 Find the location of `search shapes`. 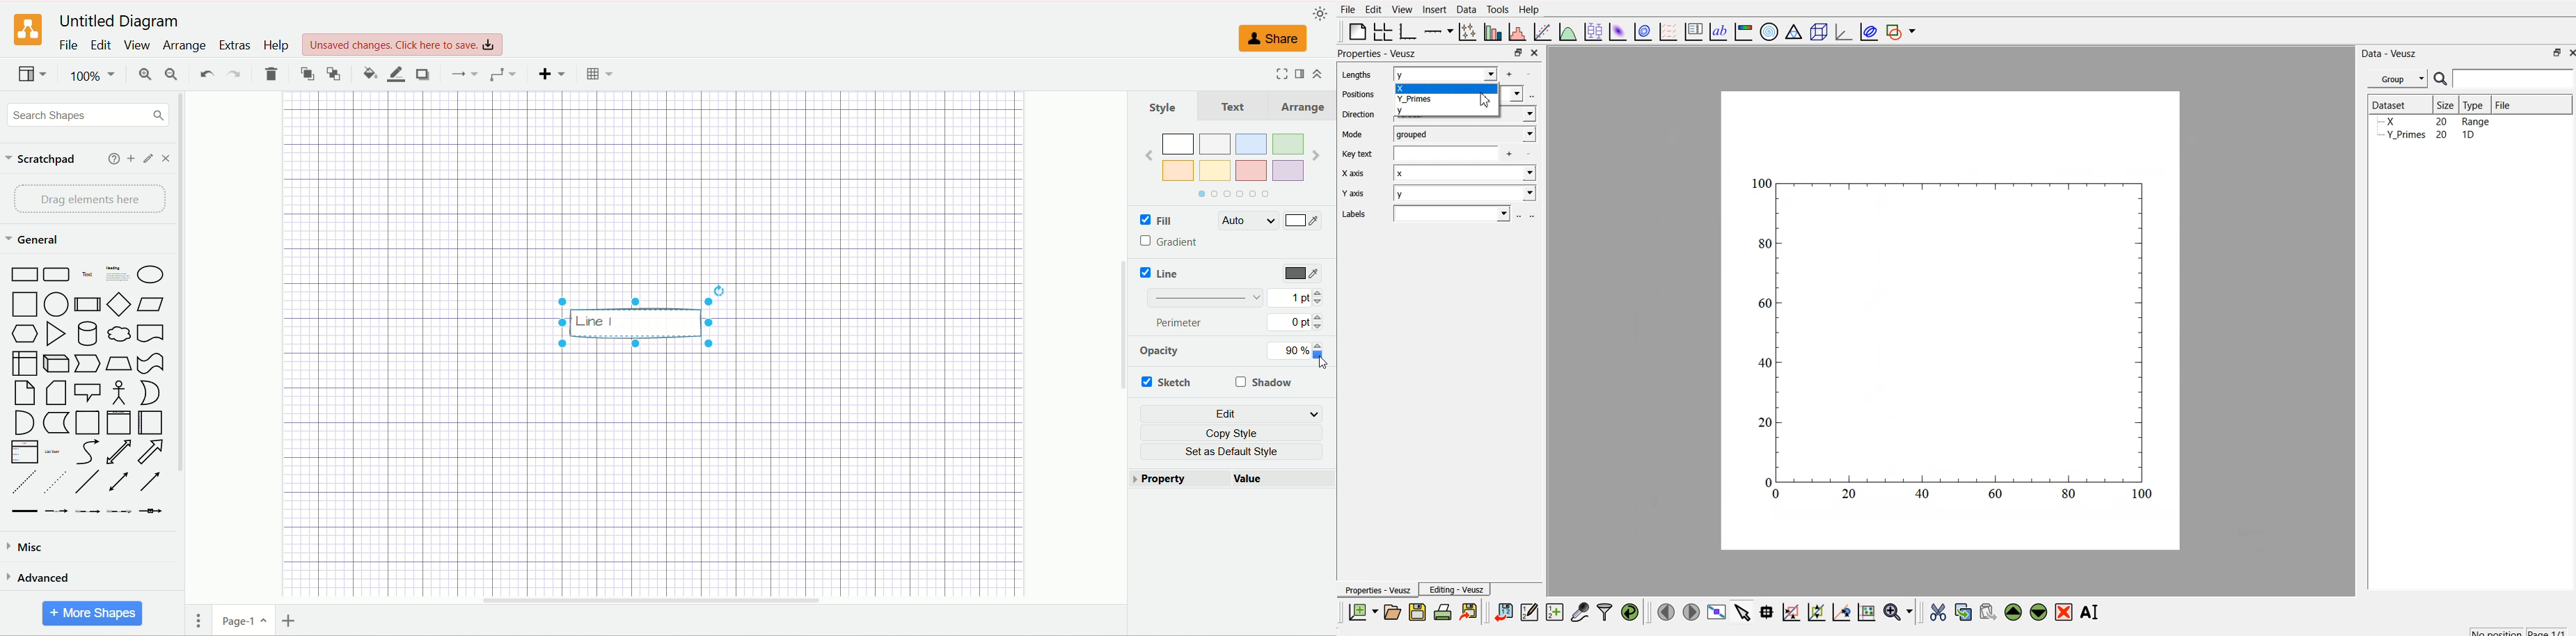

search shapes is located at coordinates (84, 114).